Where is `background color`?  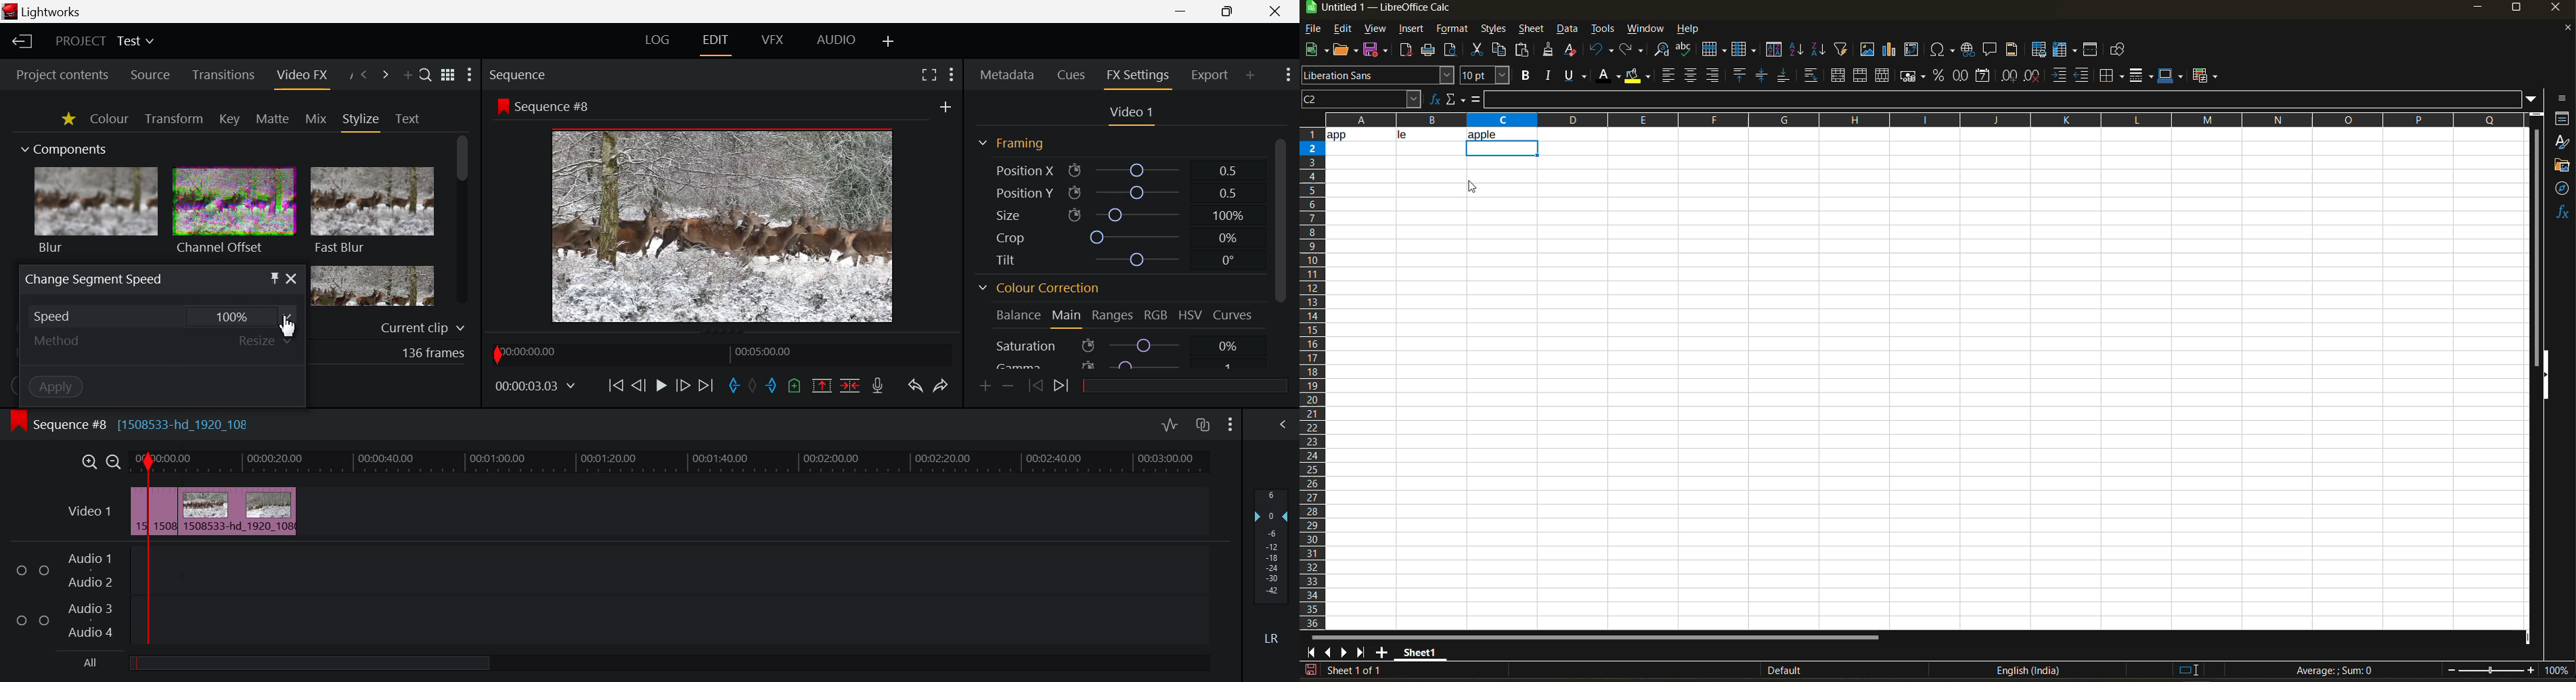 background color is located at coordinates (1637, 76).